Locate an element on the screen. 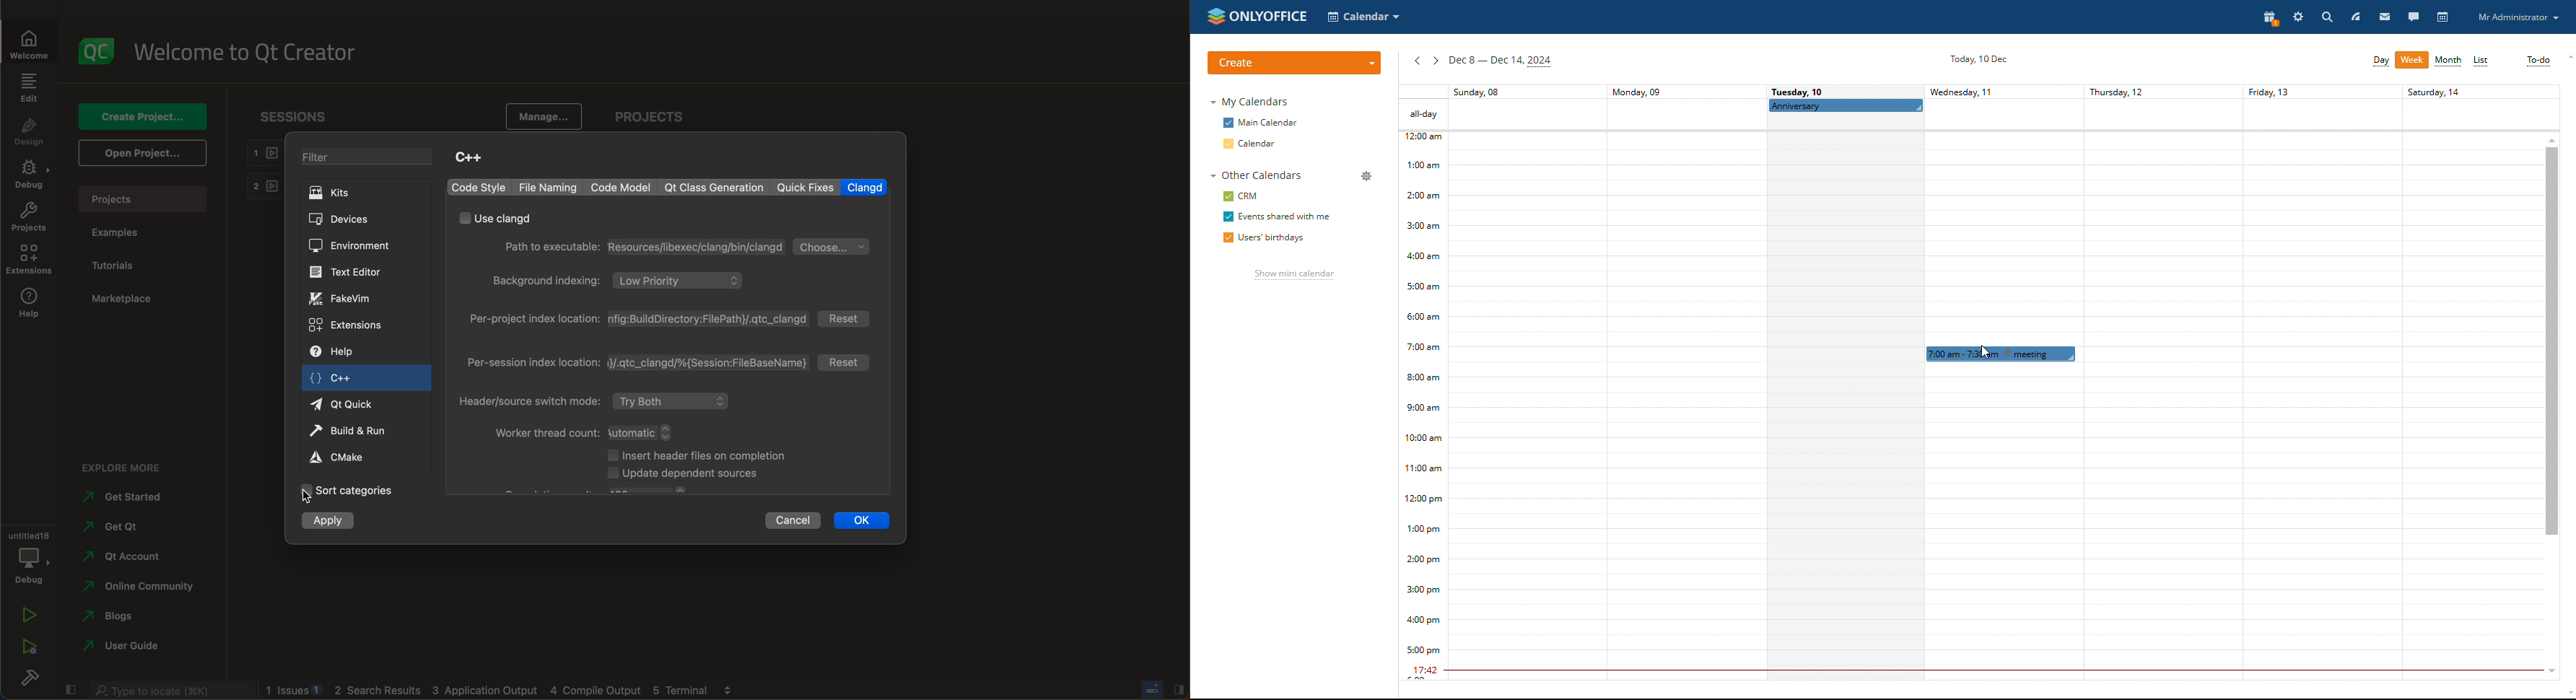  my calendar is located at coordinates (1252, 102).